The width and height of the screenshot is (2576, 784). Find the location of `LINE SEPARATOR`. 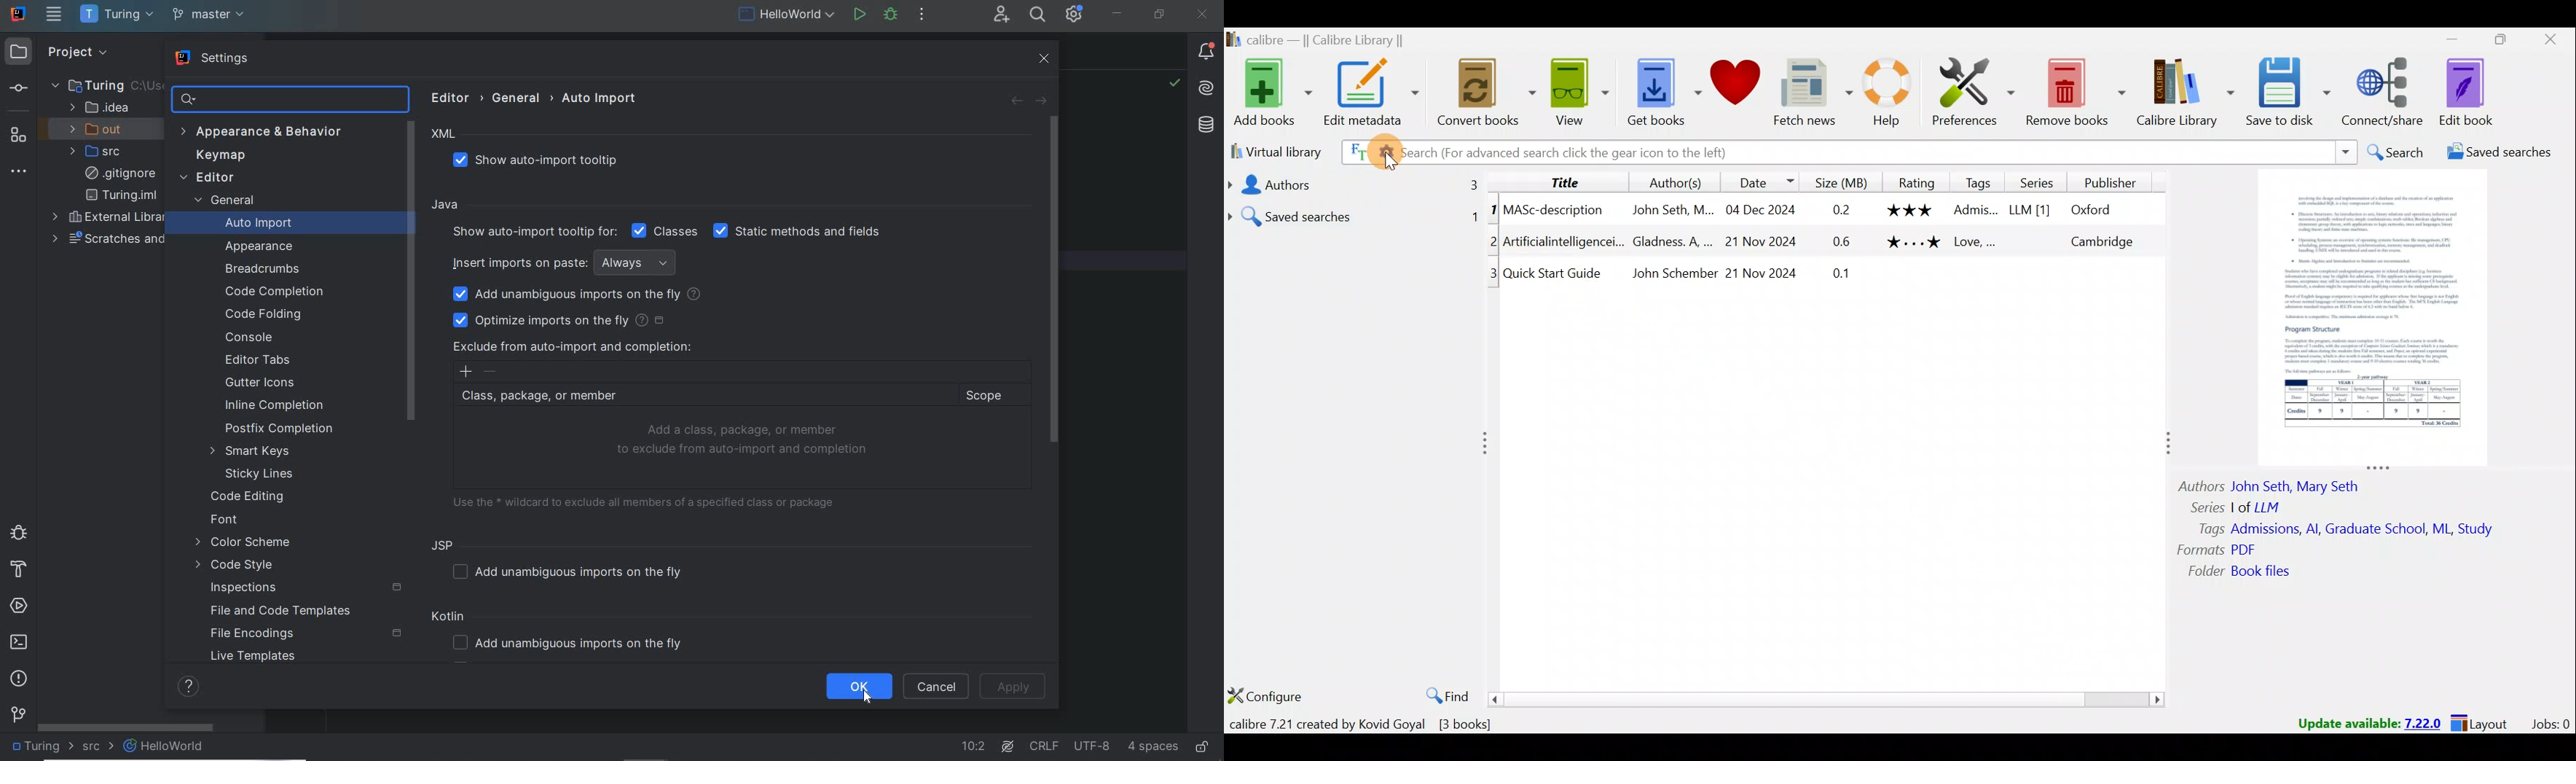

LINE SEPARATOR is located at coordinates (1045, 744).